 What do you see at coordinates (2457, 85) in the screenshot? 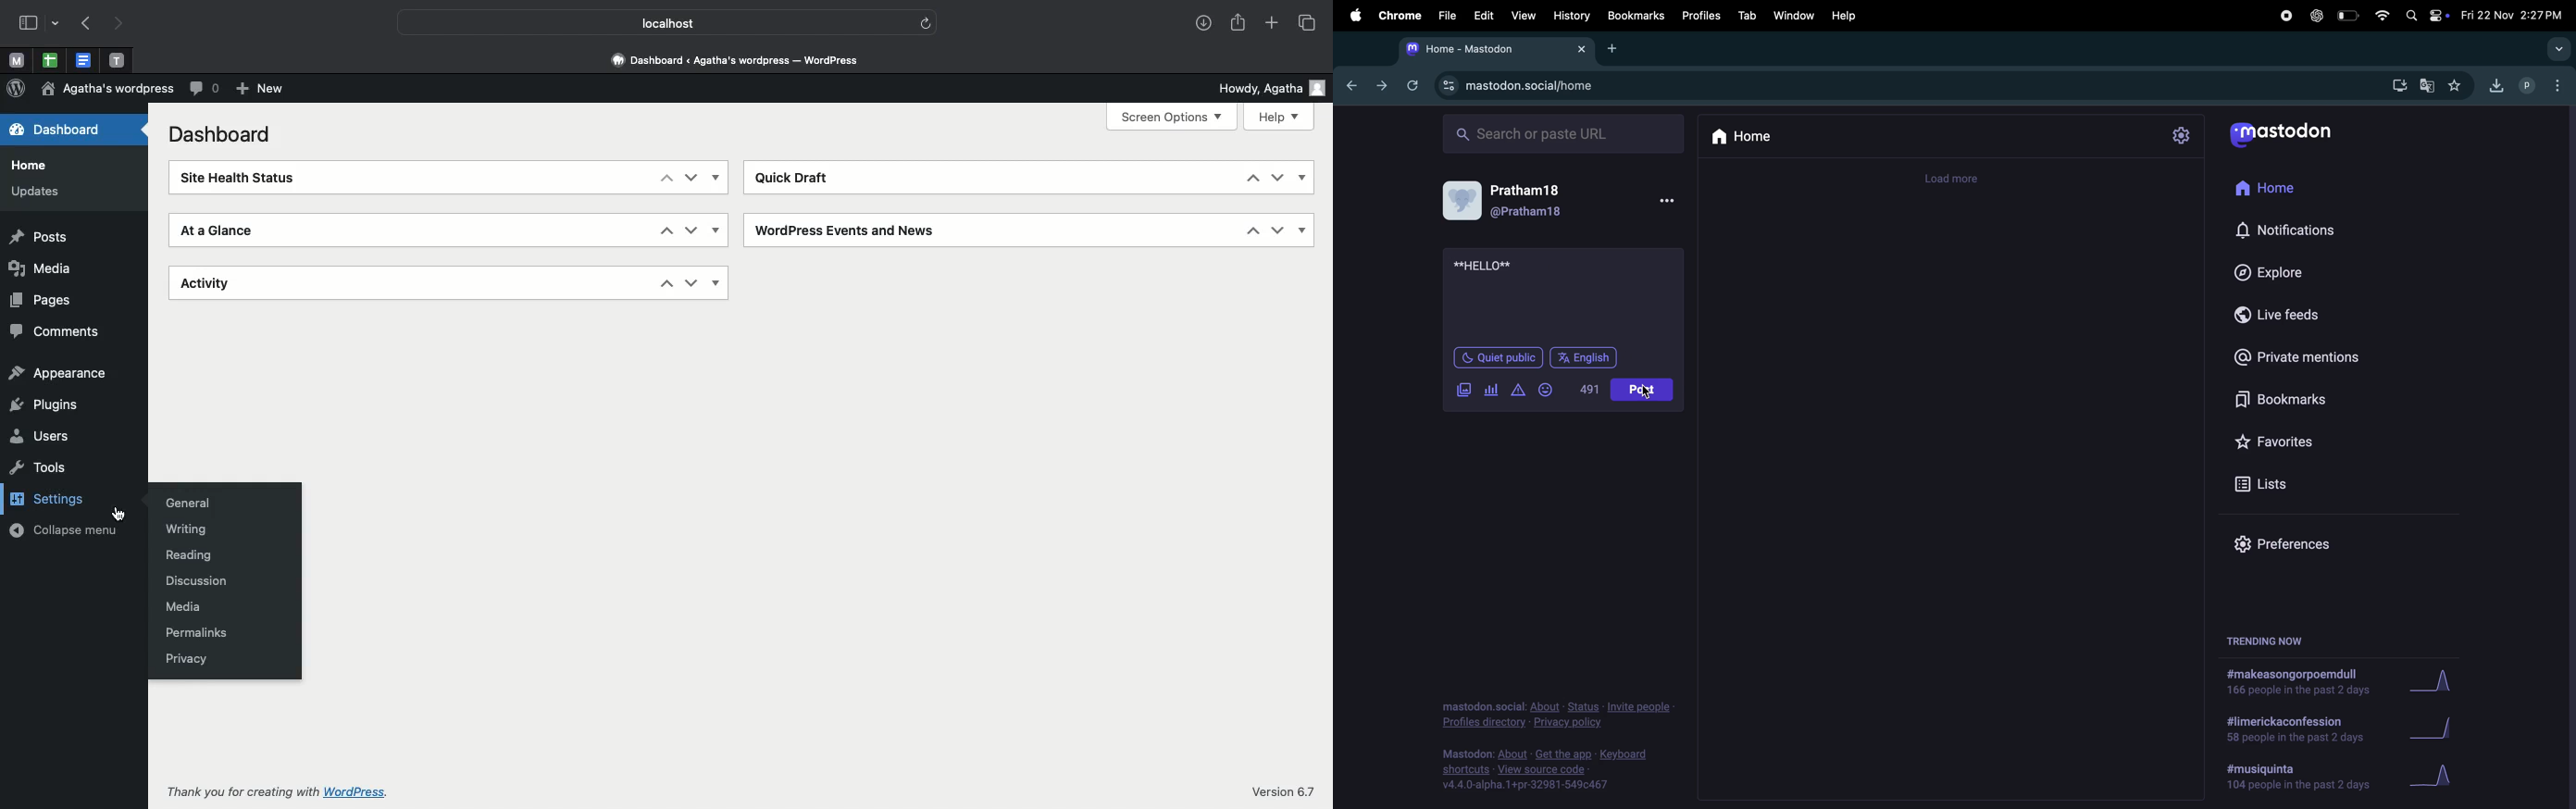
I see `favourites` at bounding box center [2457, 85].